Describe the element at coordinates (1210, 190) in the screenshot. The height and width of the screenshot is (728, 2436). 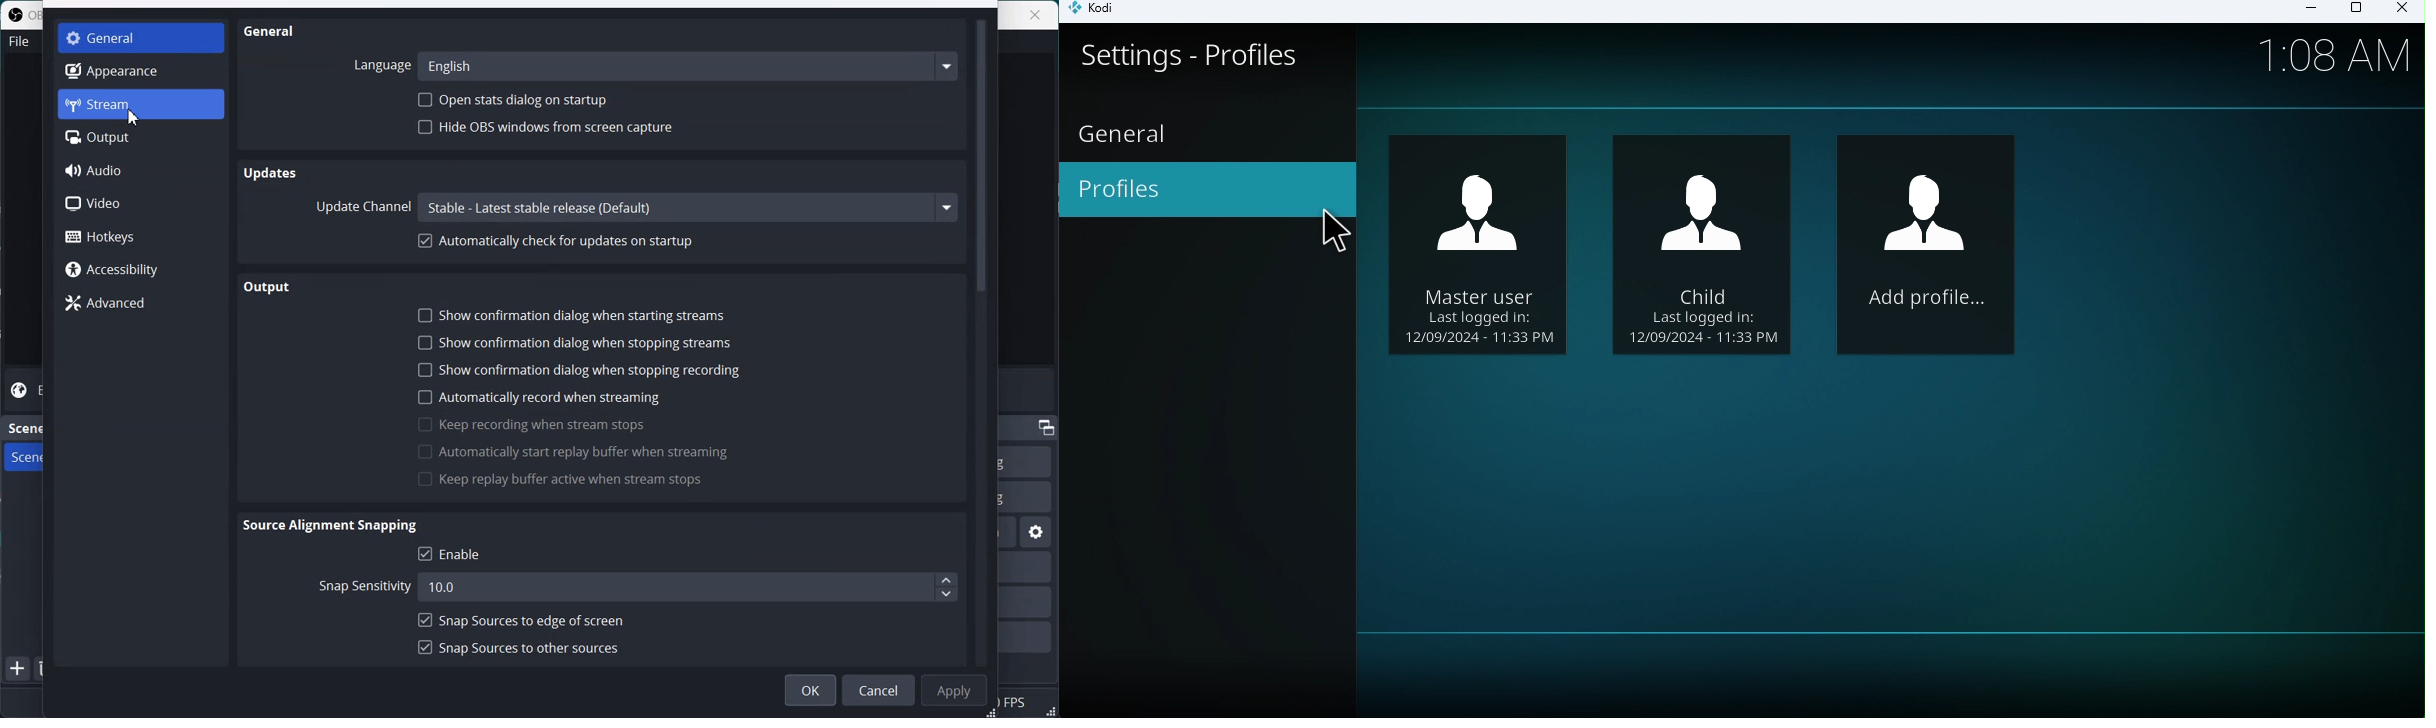
I see `Profiles` at that location.